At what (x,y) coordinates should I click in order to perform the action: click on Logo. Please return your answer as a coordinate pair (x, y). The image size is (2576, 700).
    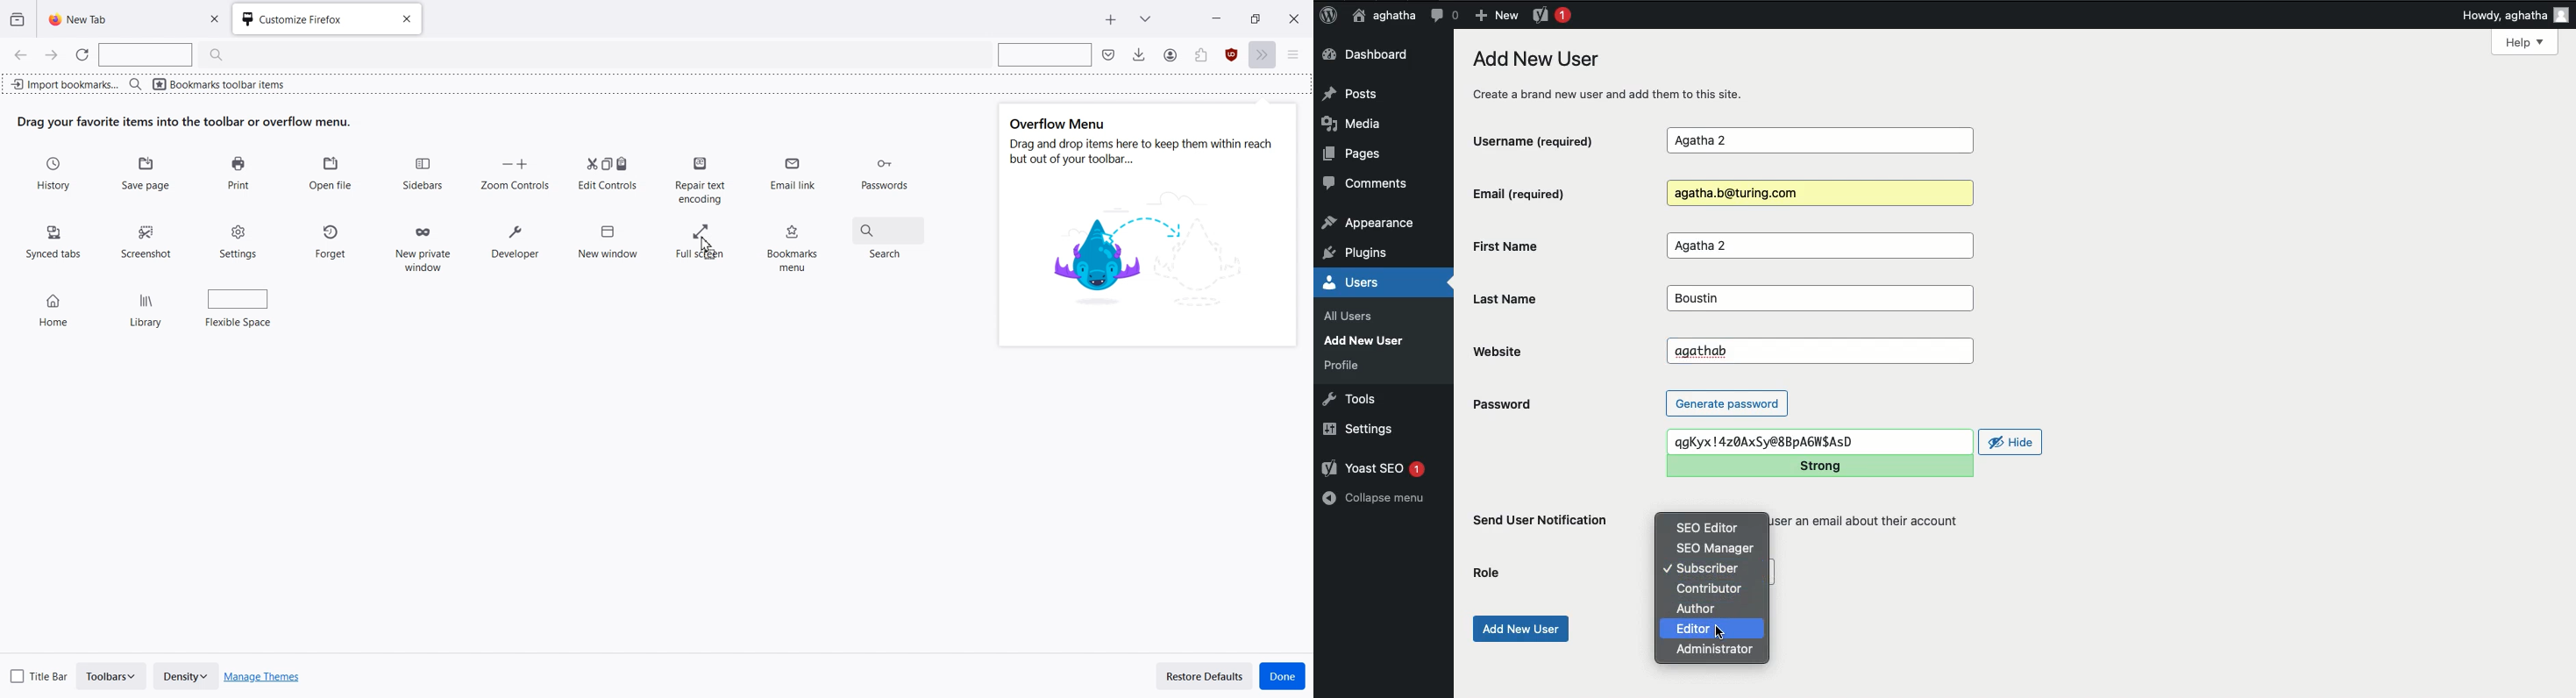
    Looking at the image, I should click on (1328, 16).